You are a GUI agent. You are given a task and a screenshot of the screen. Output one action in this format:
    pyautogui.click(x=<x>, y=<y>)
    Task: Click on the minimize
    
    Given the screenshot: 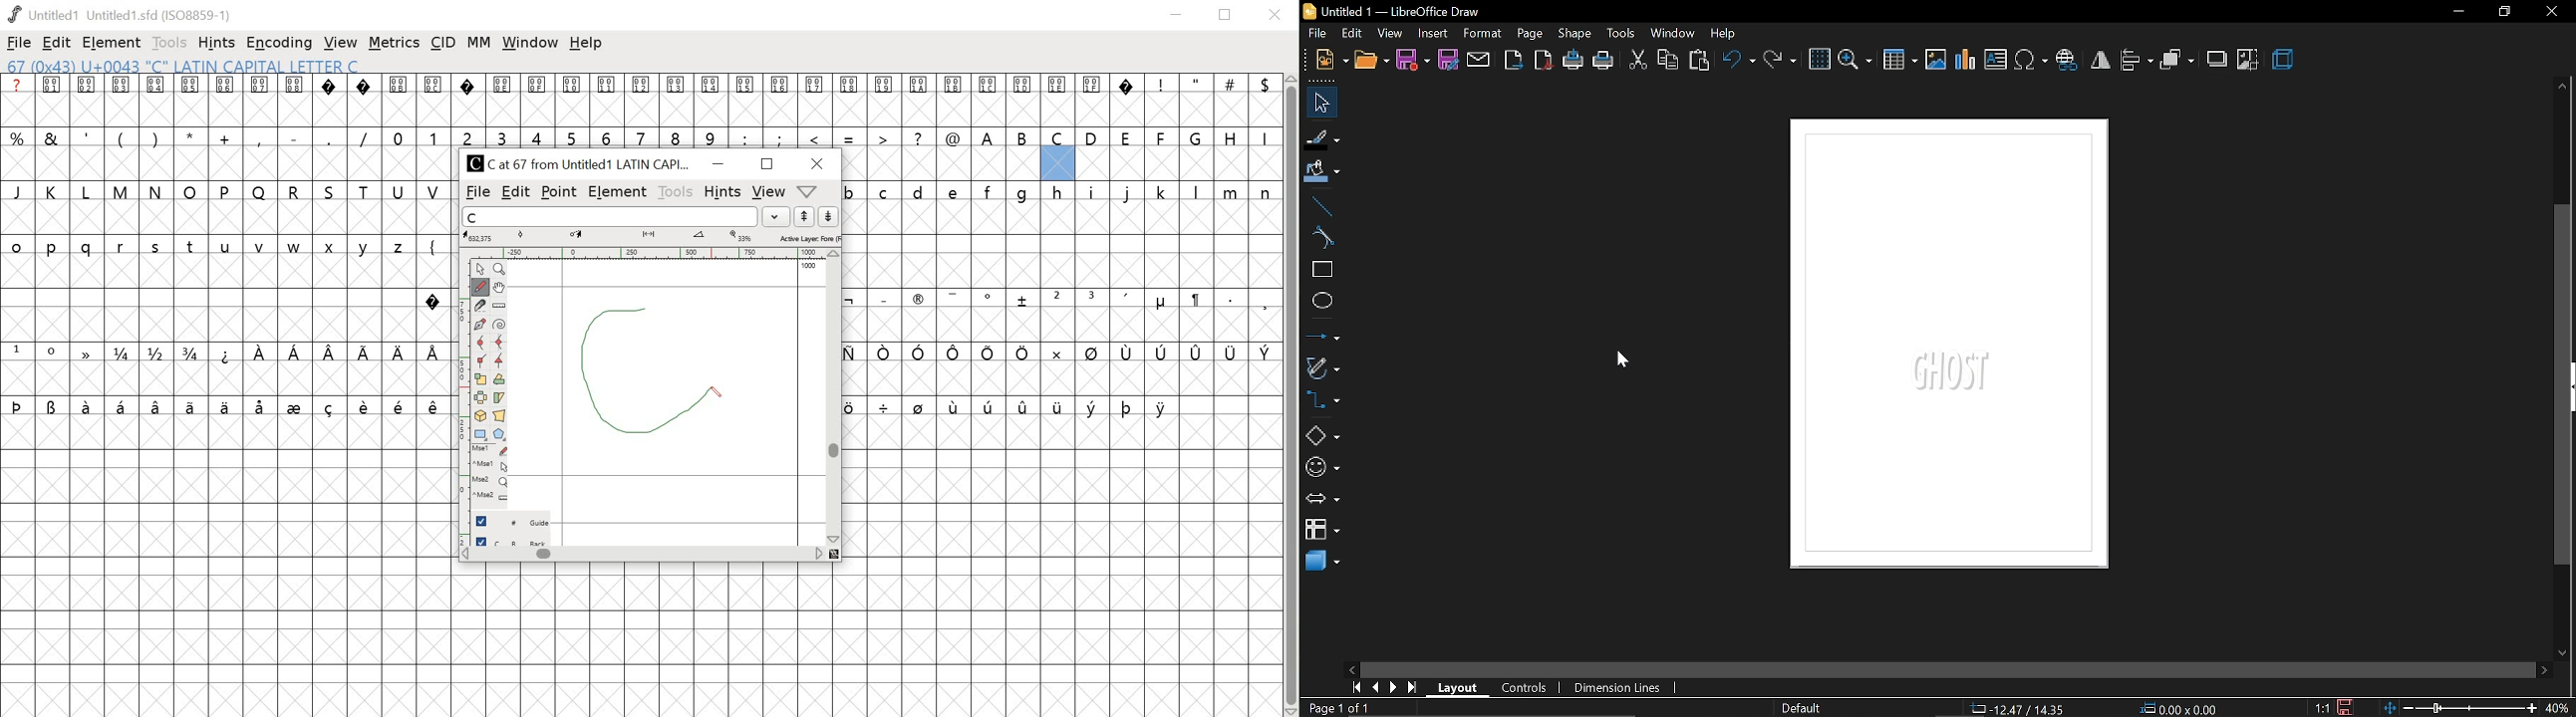 What is the action you would take?
    pyautogui.click(x=718, y=164)
    